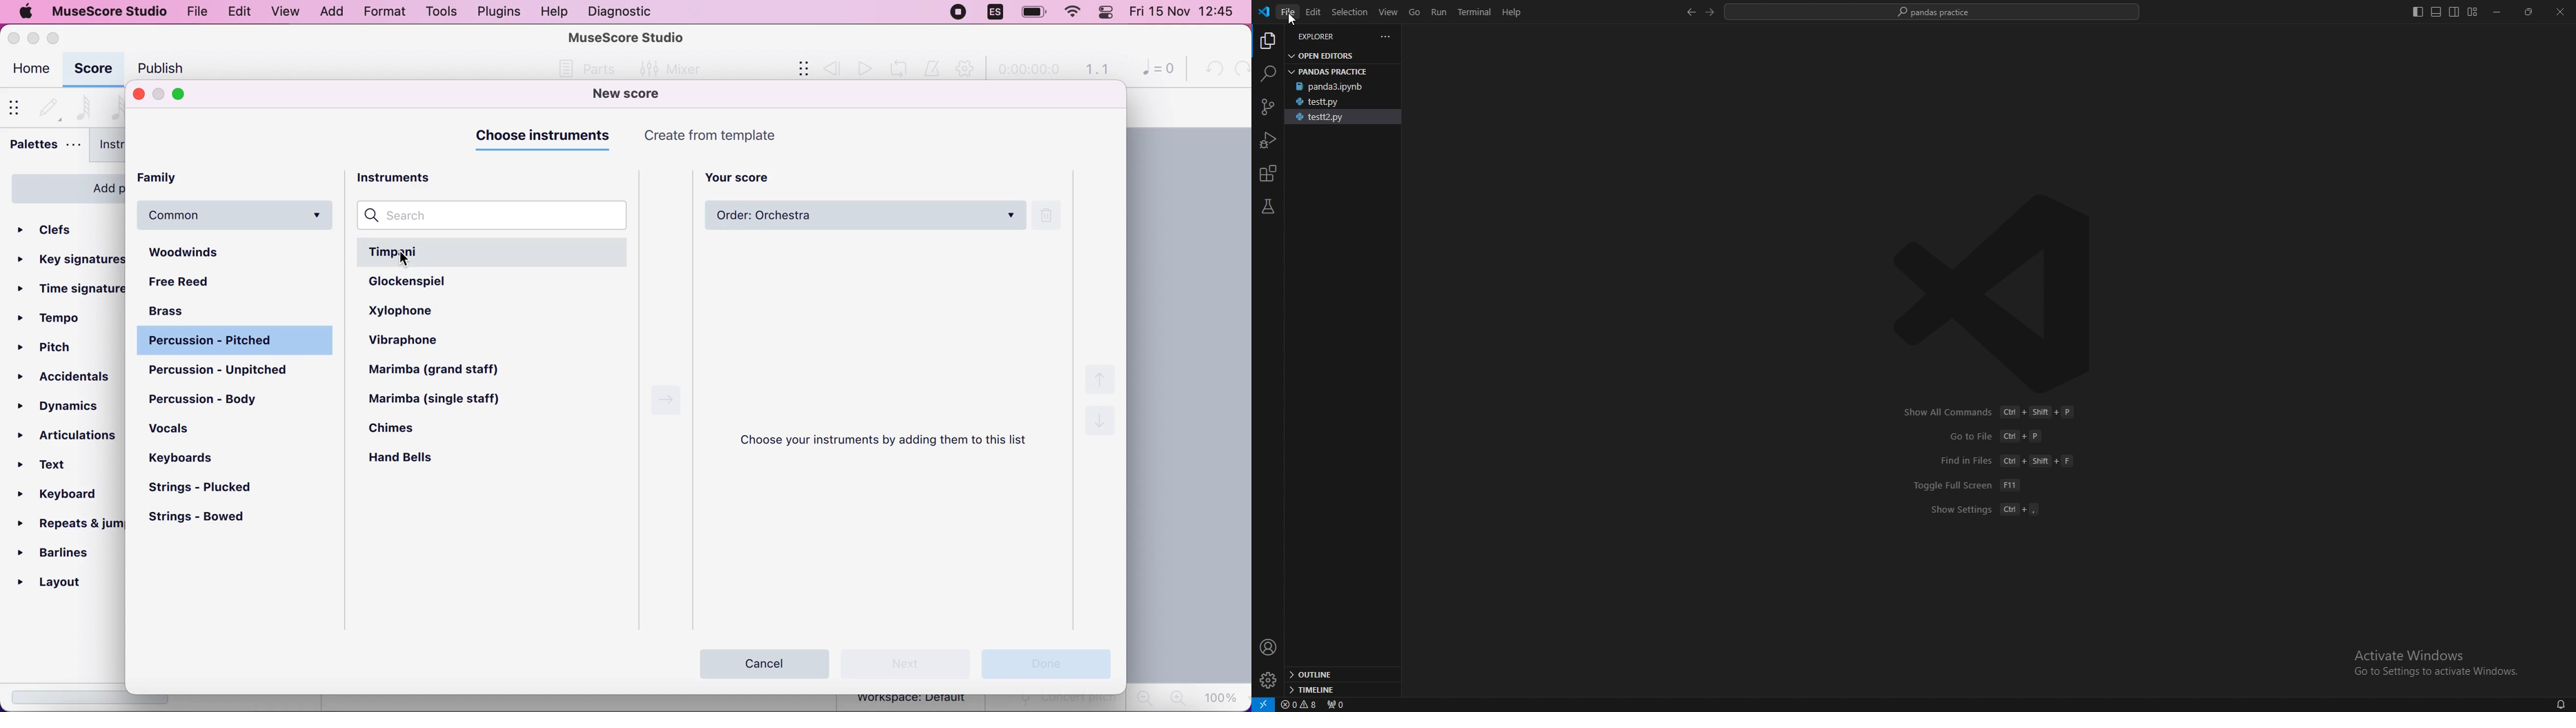 This screenshot has height=728, width=2576. What do you see at coordinates (233, 341) in the screenshot?
I see `percussion - pitched` at bounding box center [233, 341].